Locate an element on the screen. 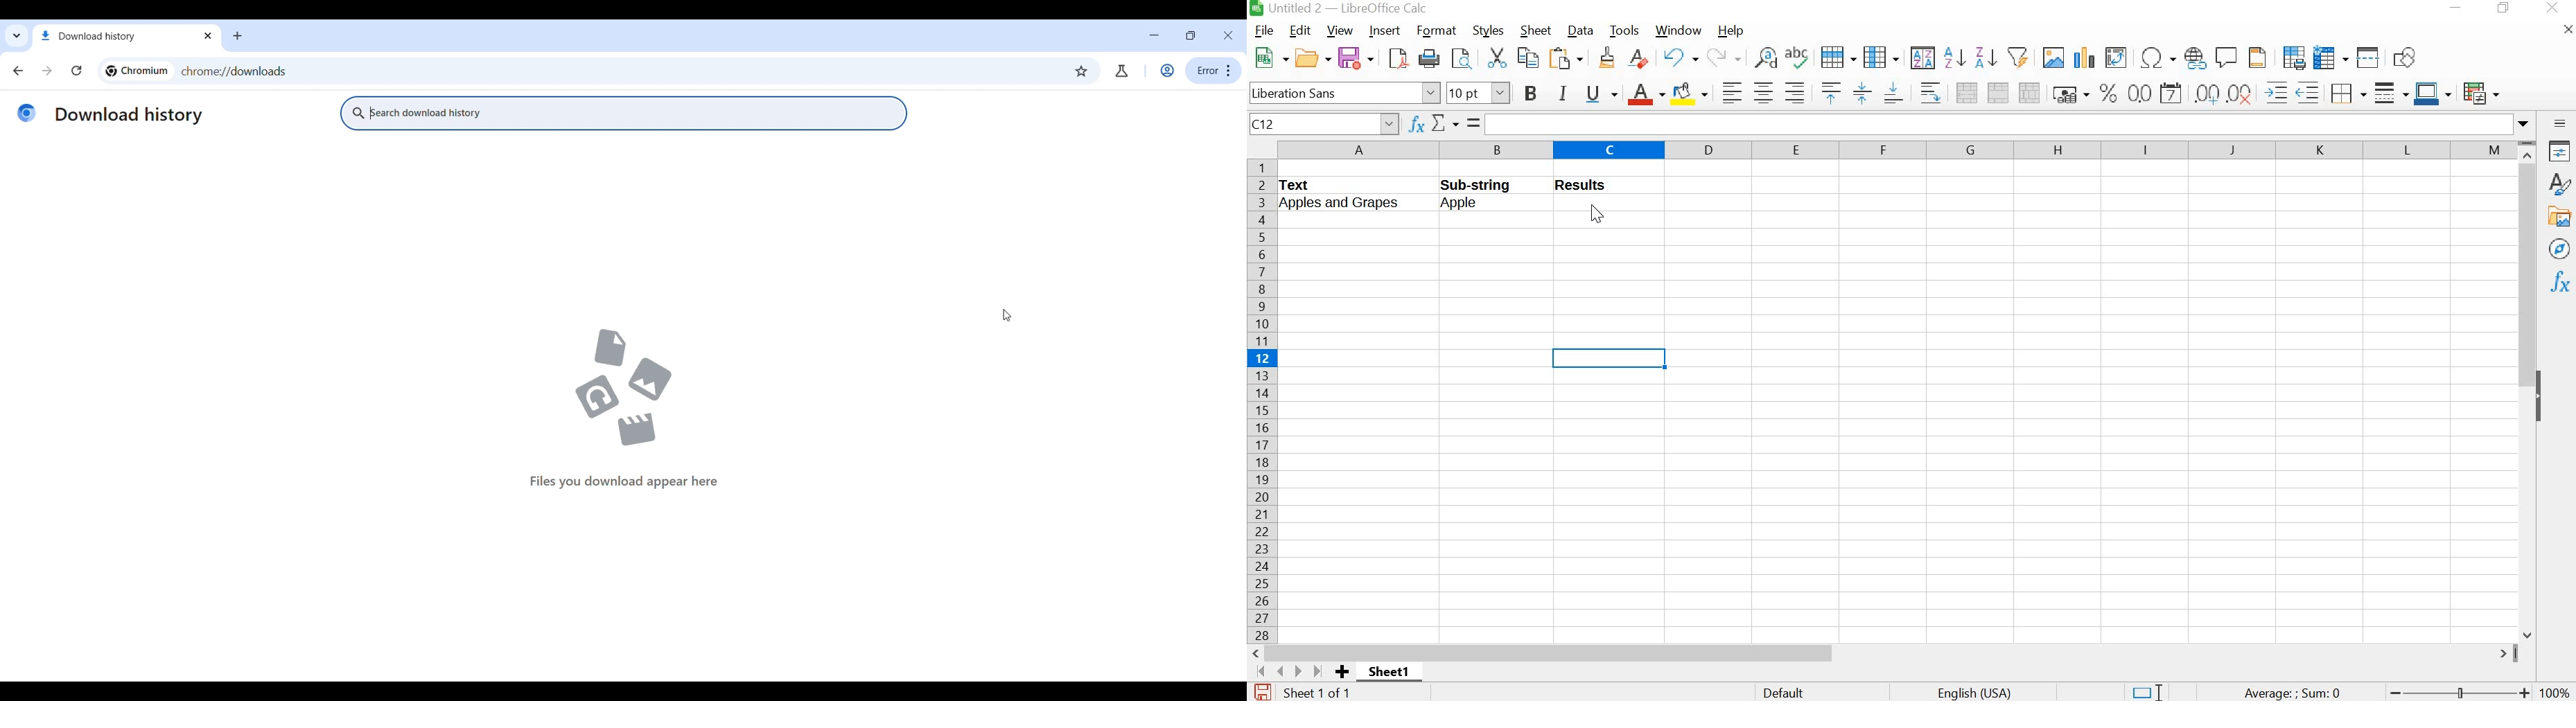 The height and width of the screenshot is (728, 2576). select function / formula is located at coordinates (1457, 124).